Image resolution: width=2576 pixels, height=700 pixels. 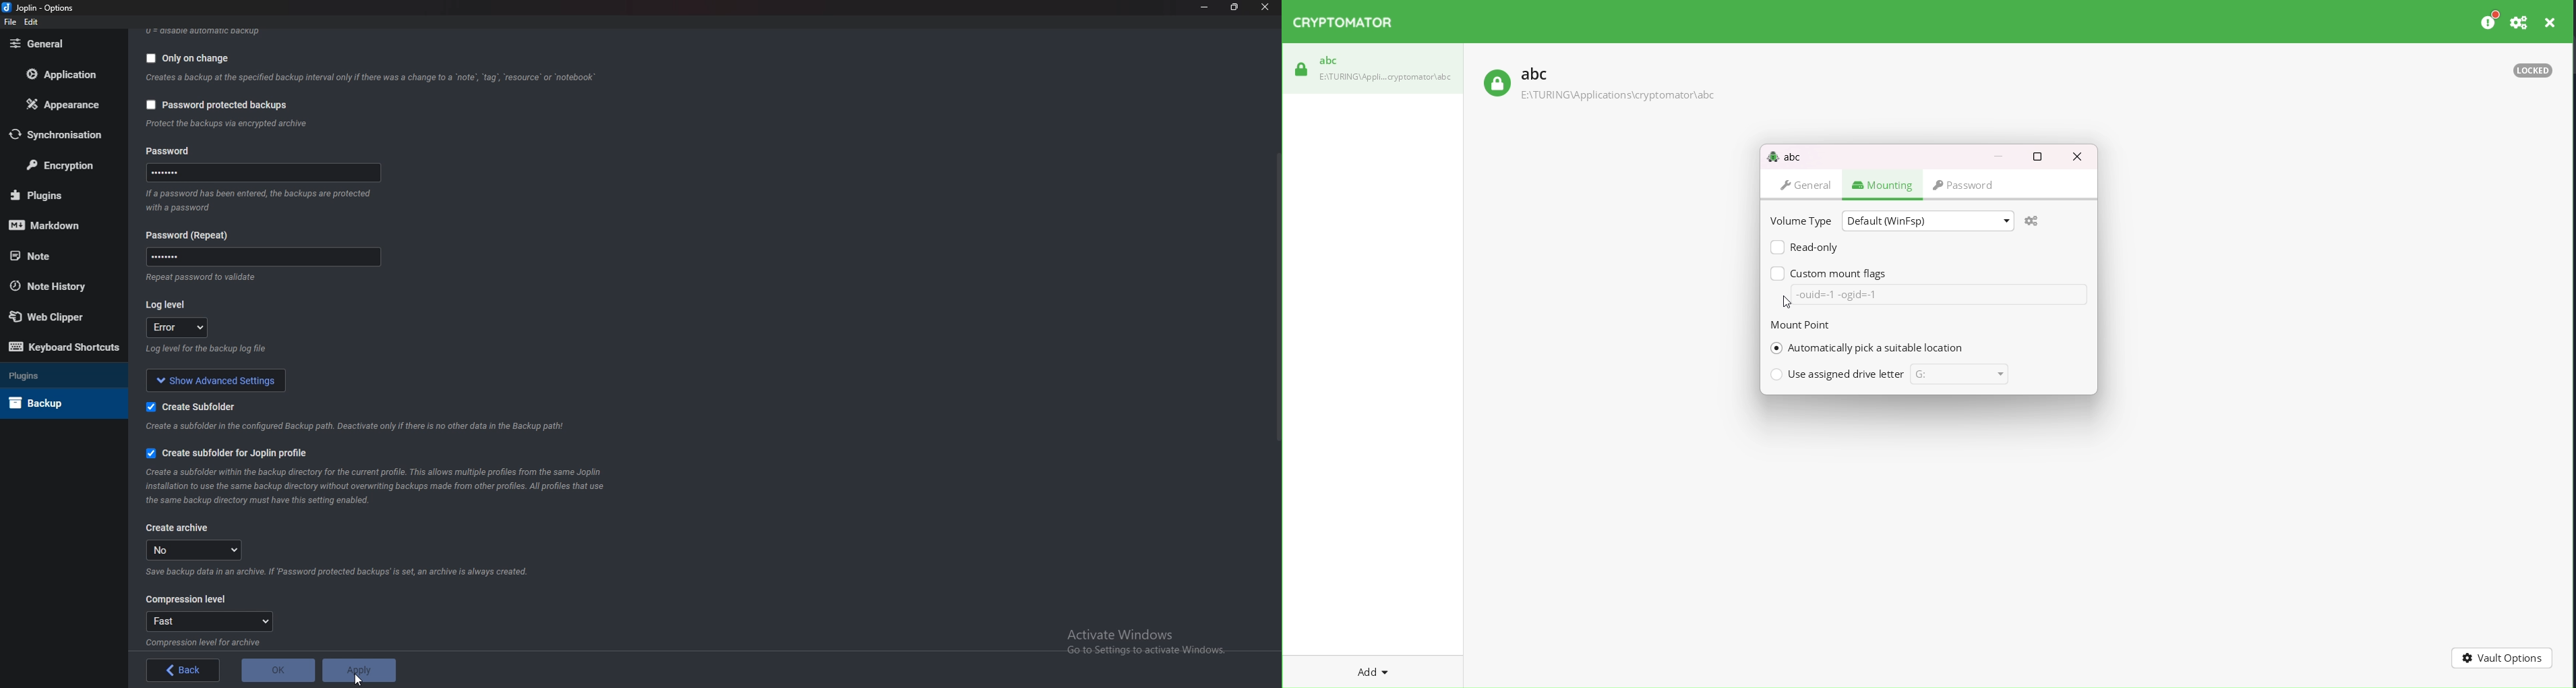 I want to click on o K, so click(x=279, y=671).